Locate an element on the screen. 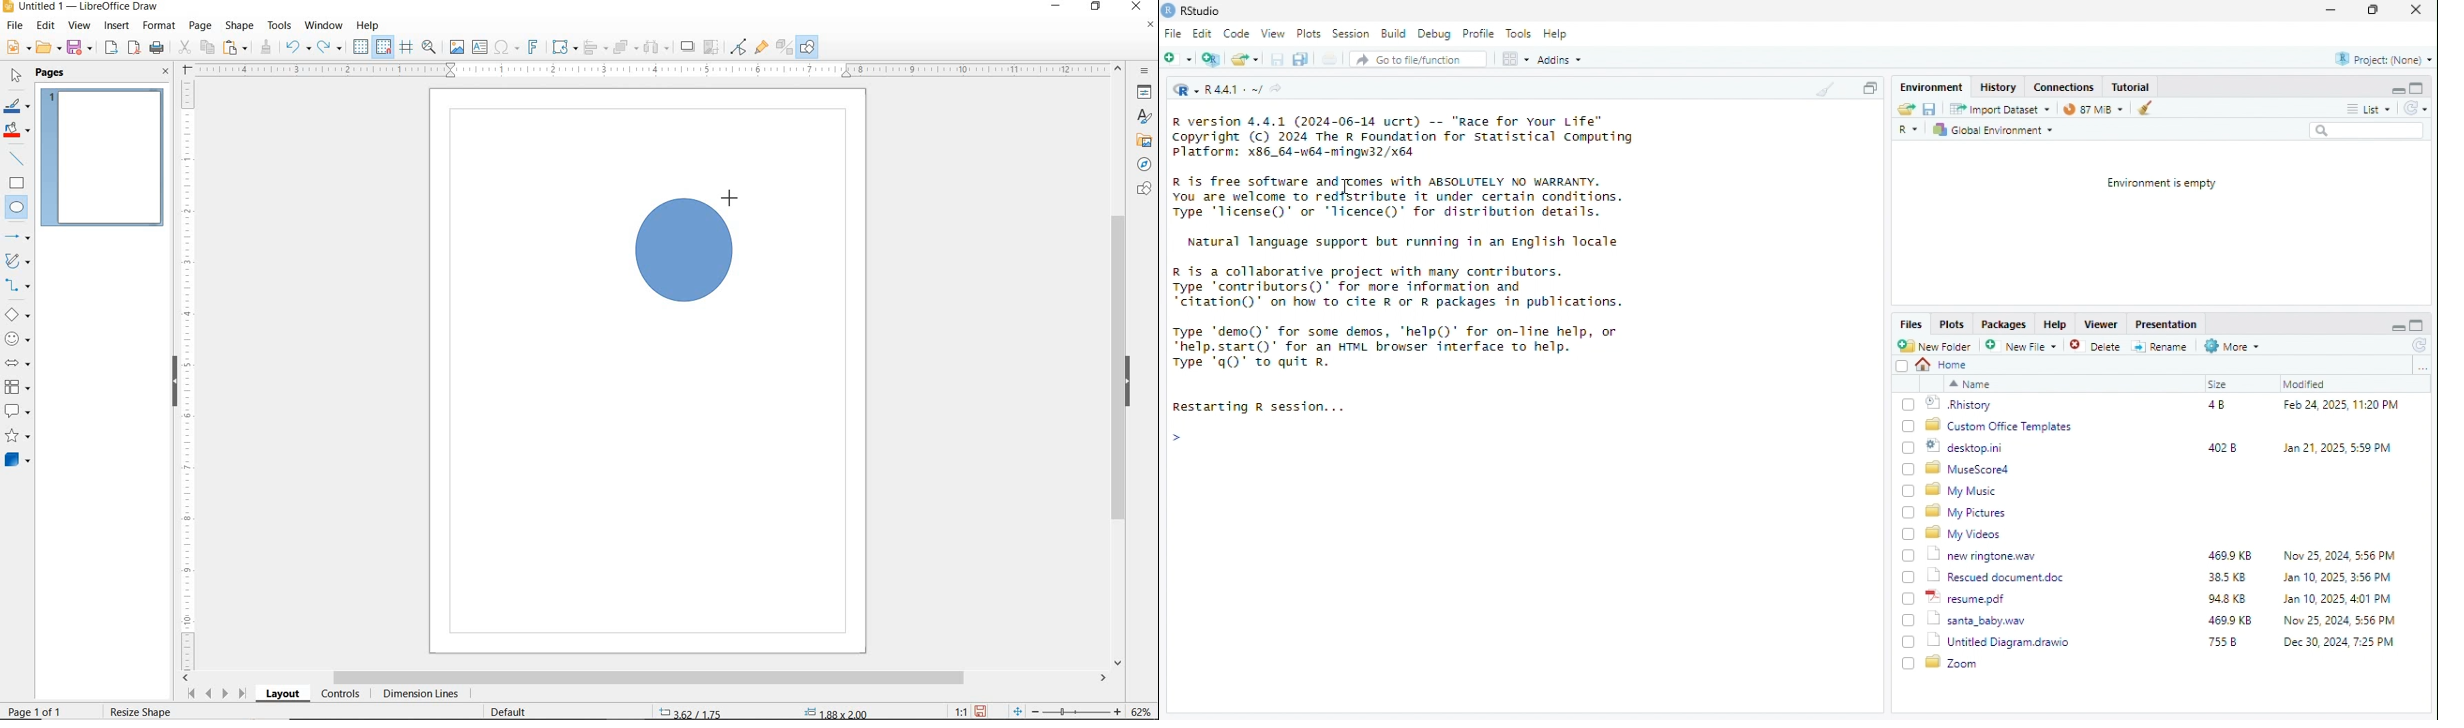 The width and height of the screenshot is (2464, 728). Addins is located at coordinates (1561, 60).